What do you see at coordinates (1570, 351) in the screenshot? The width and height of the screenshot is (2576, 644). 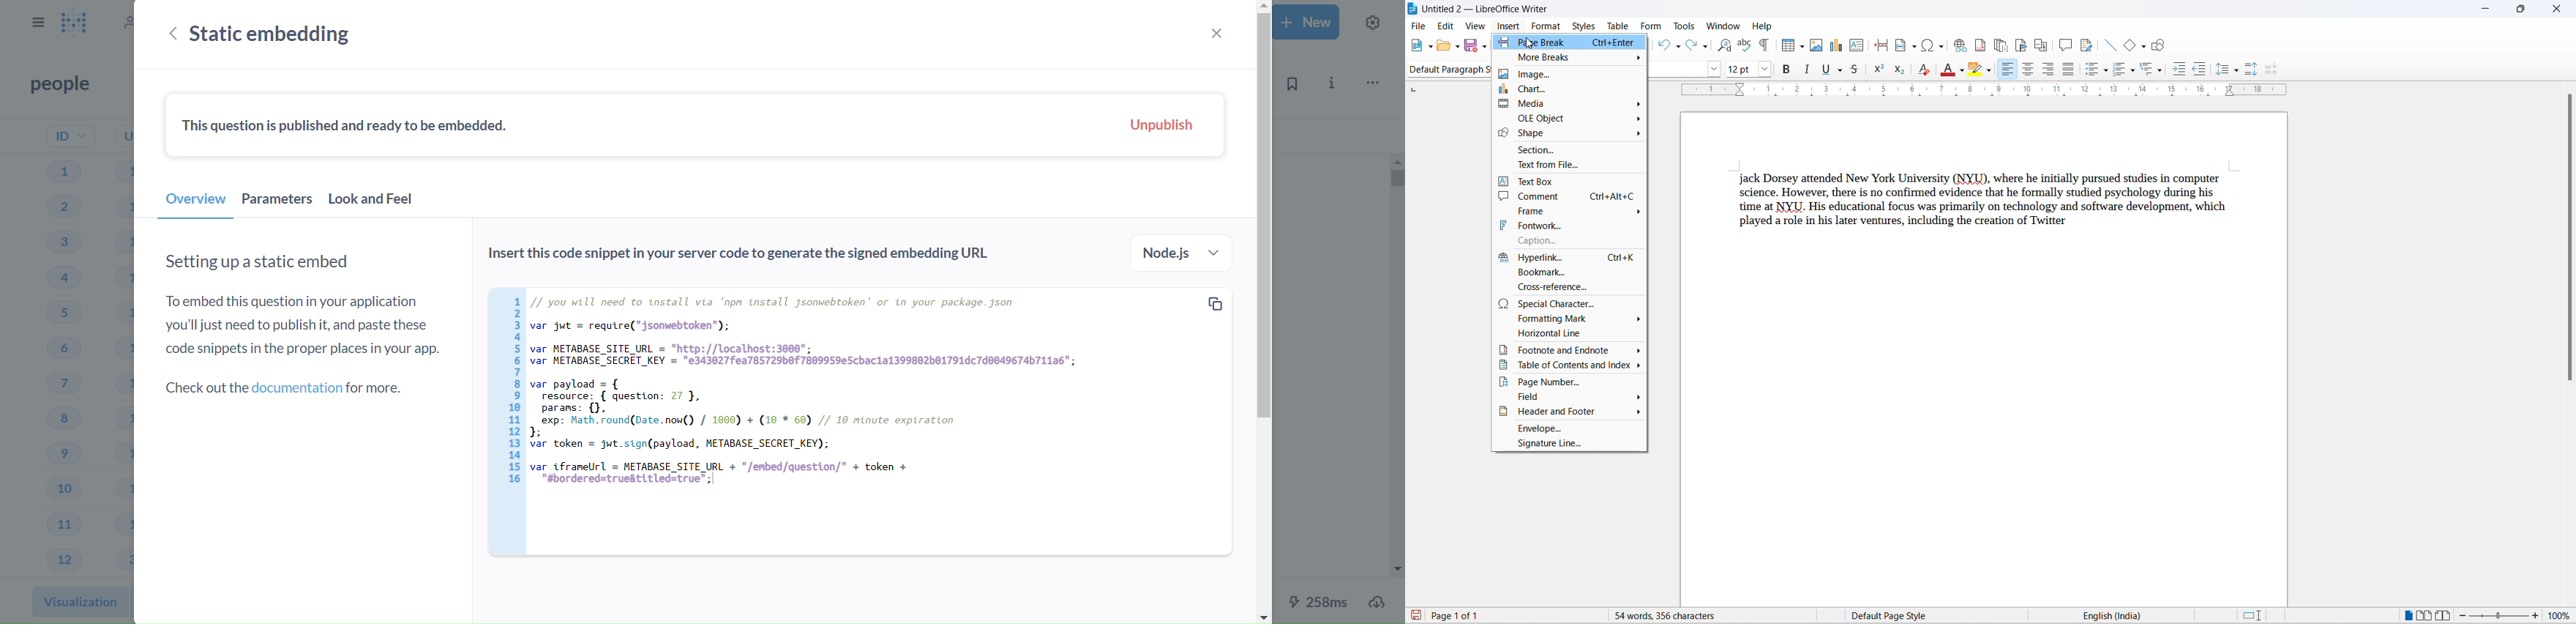 I see `footnote and endnote` at bounding box center [1570, 351].